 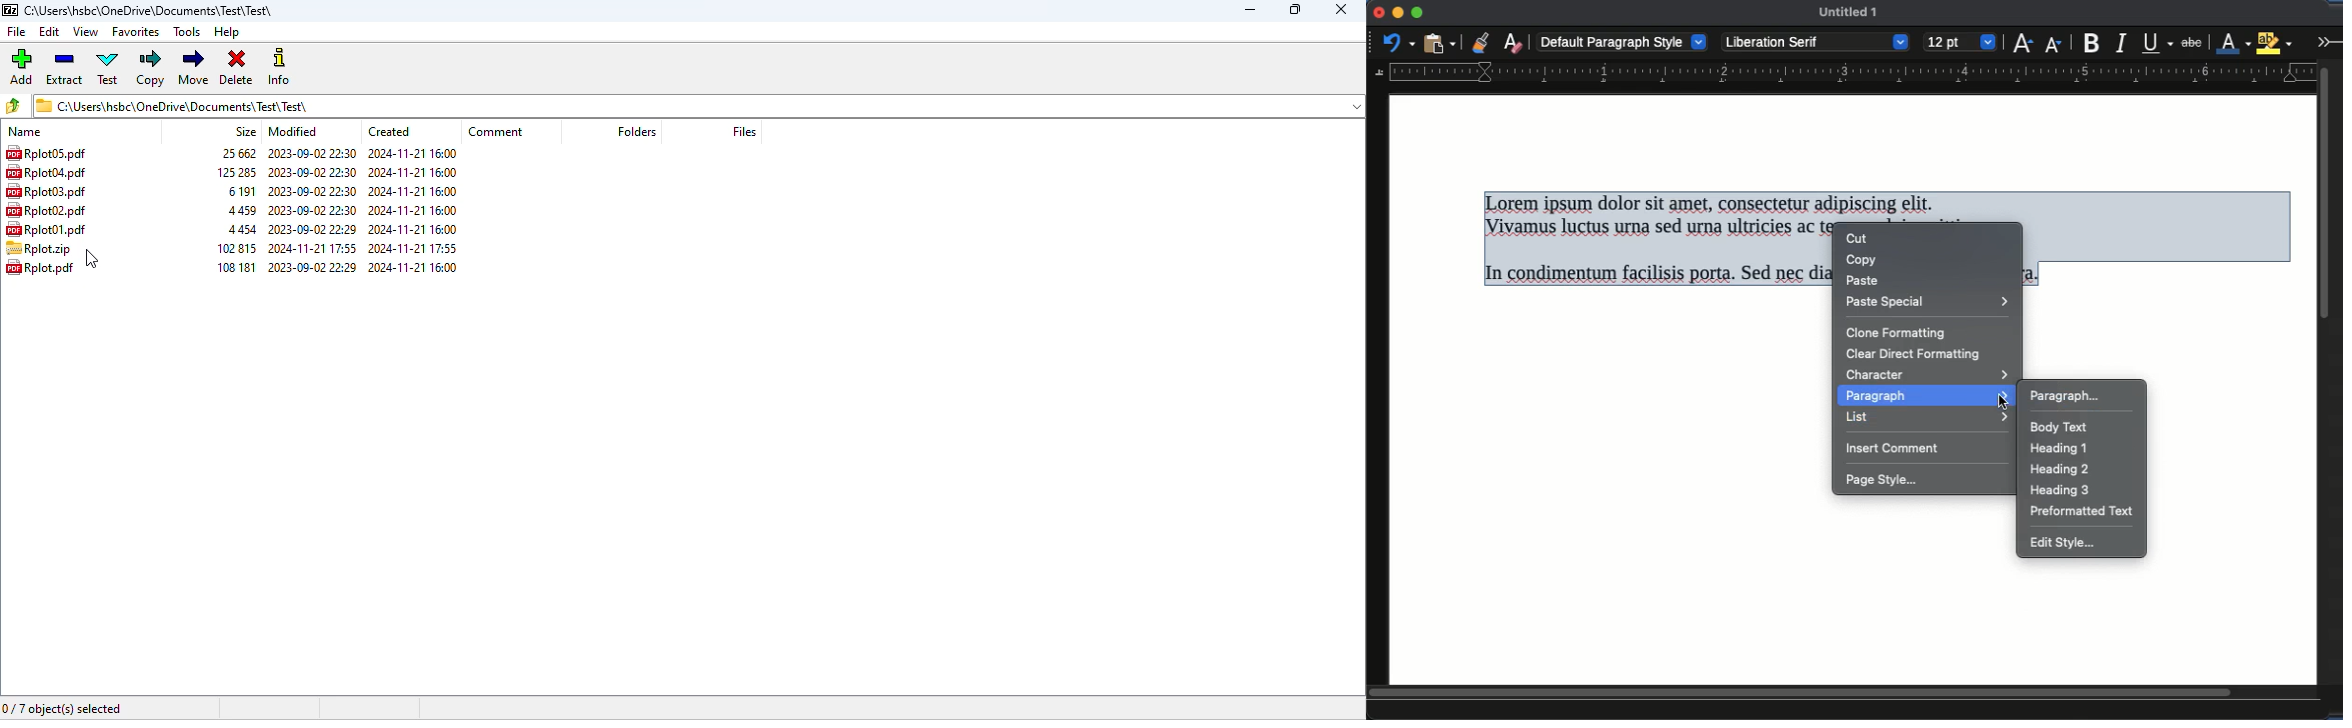 I want to click on edit style, so click(x=2072, y=543).